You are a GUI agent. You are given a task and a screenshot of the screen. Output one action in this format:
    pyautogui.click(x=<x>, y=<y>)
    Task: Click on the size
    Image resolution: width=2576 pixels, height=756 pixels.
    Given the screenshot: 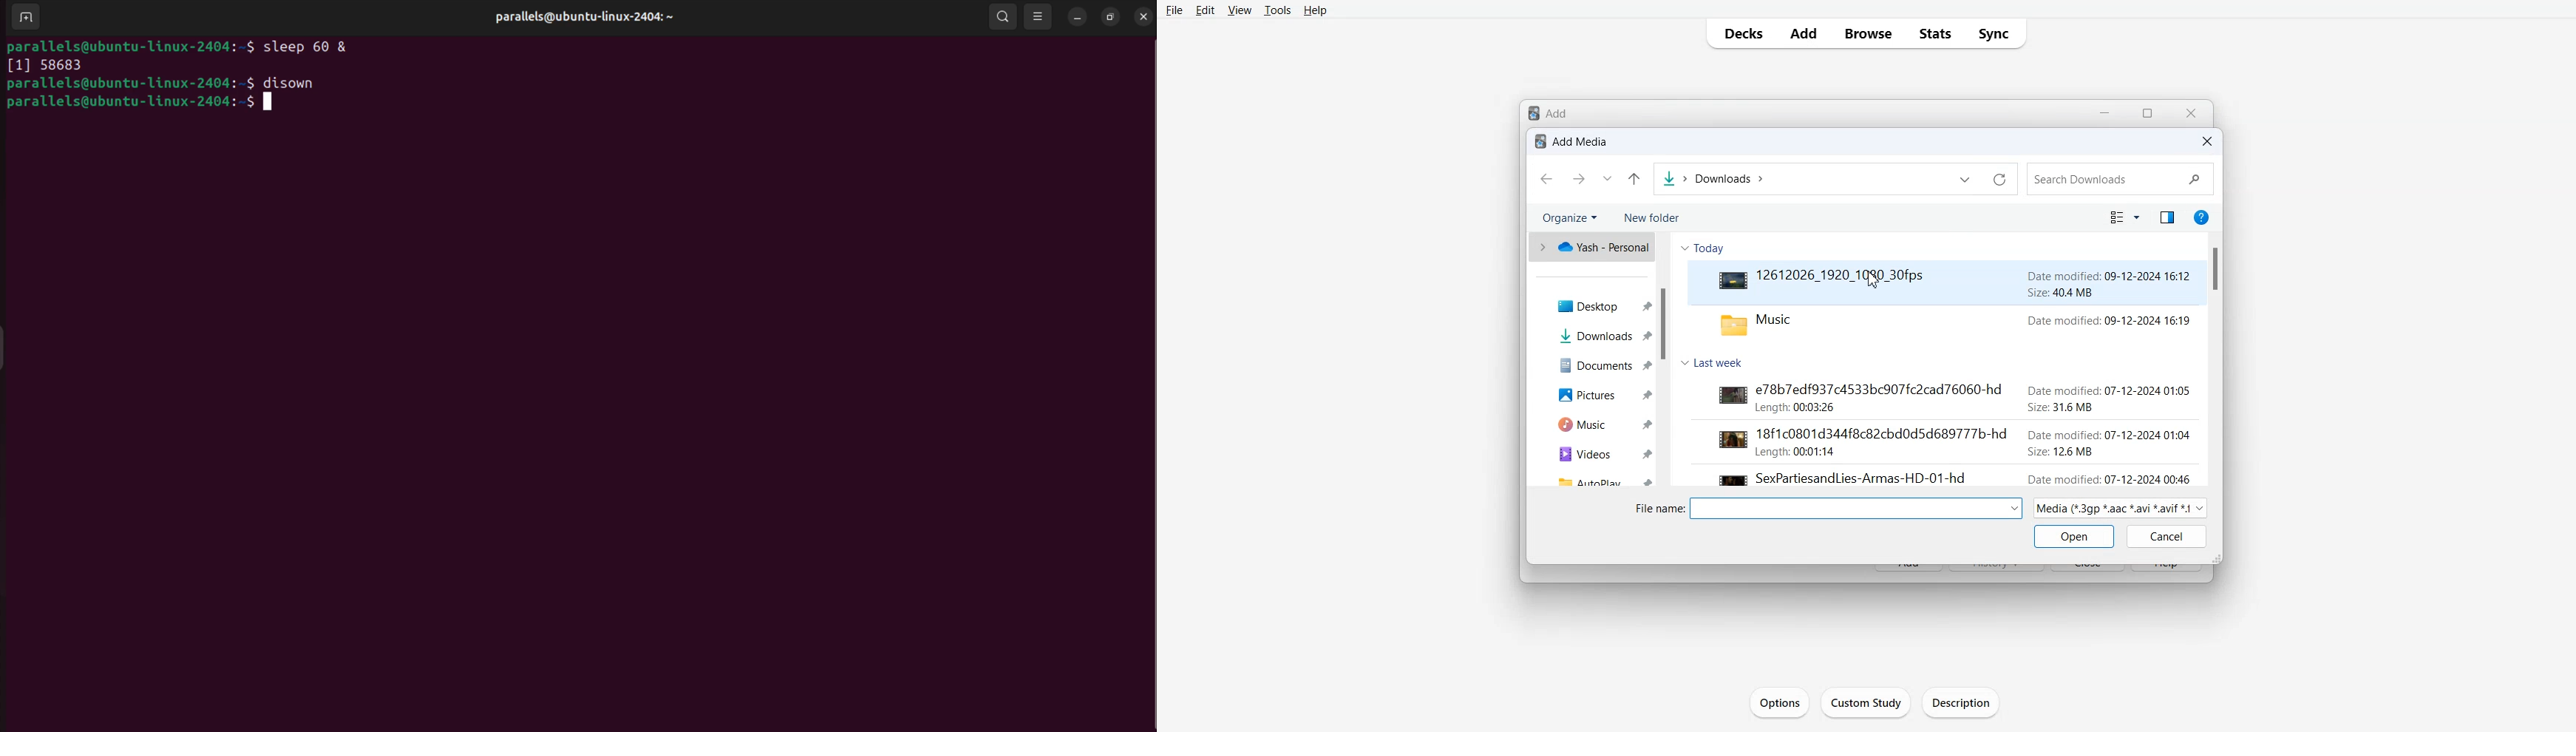 What is the action you would take?
    pyautogui.click(x=2061, y=451)
    